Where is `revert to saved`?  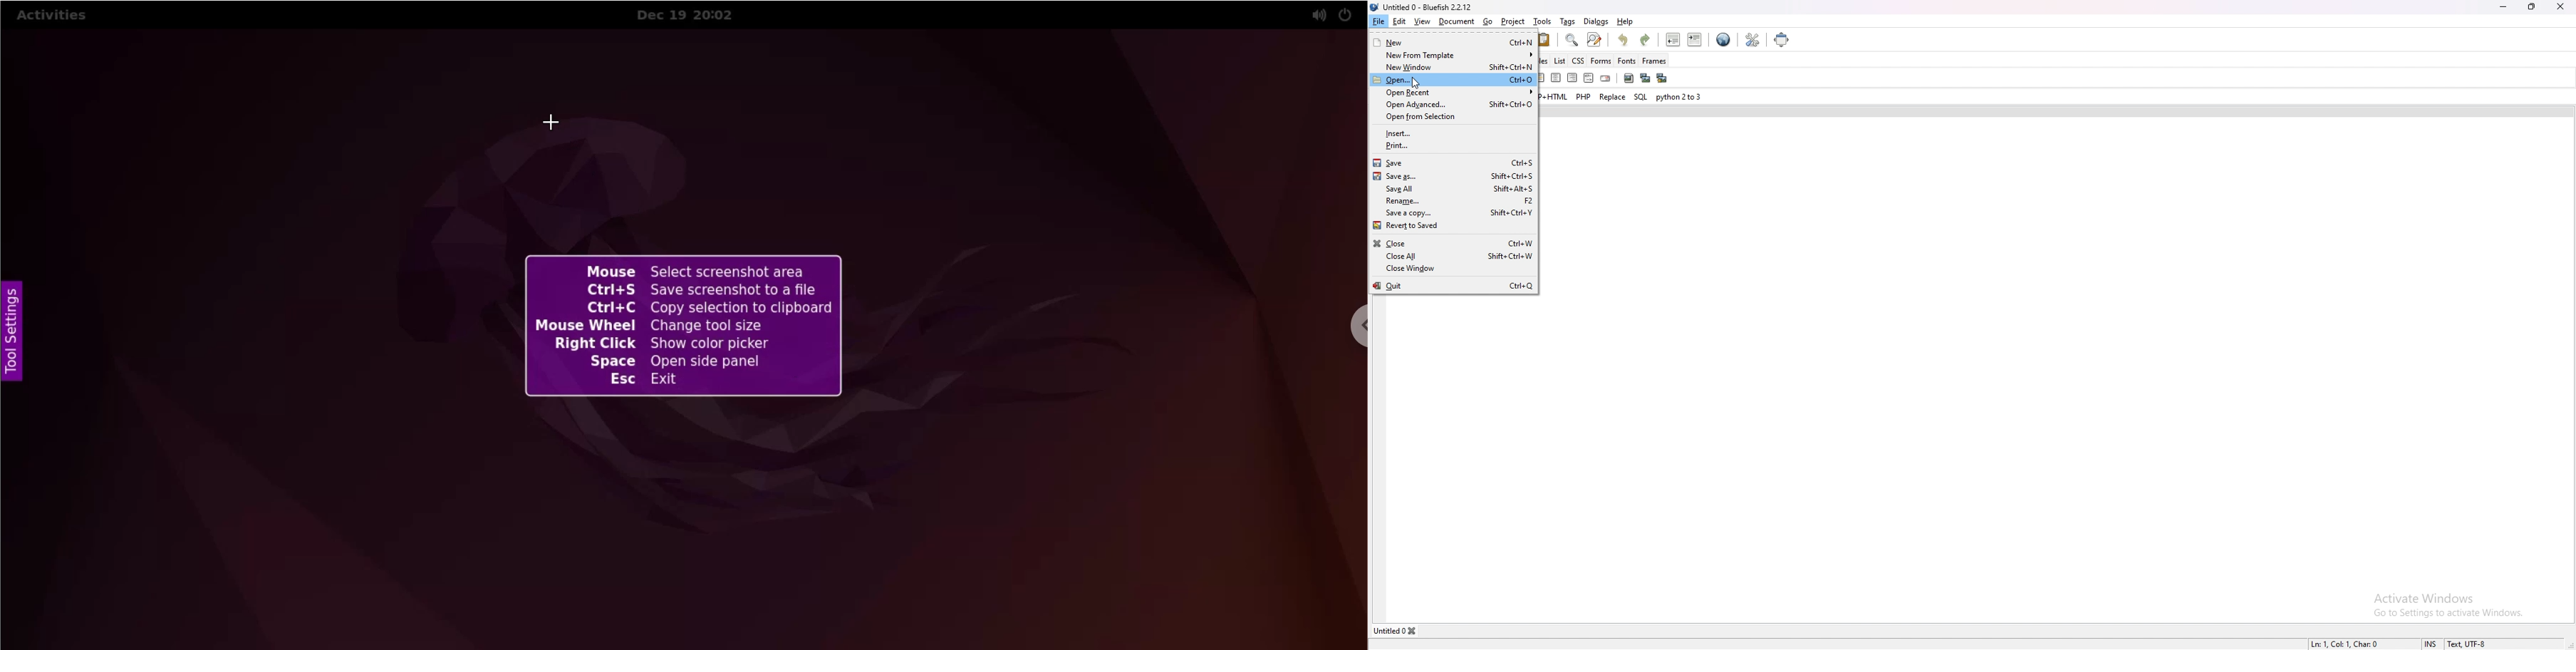 revert to saved is located at coordinates (1411, 226).